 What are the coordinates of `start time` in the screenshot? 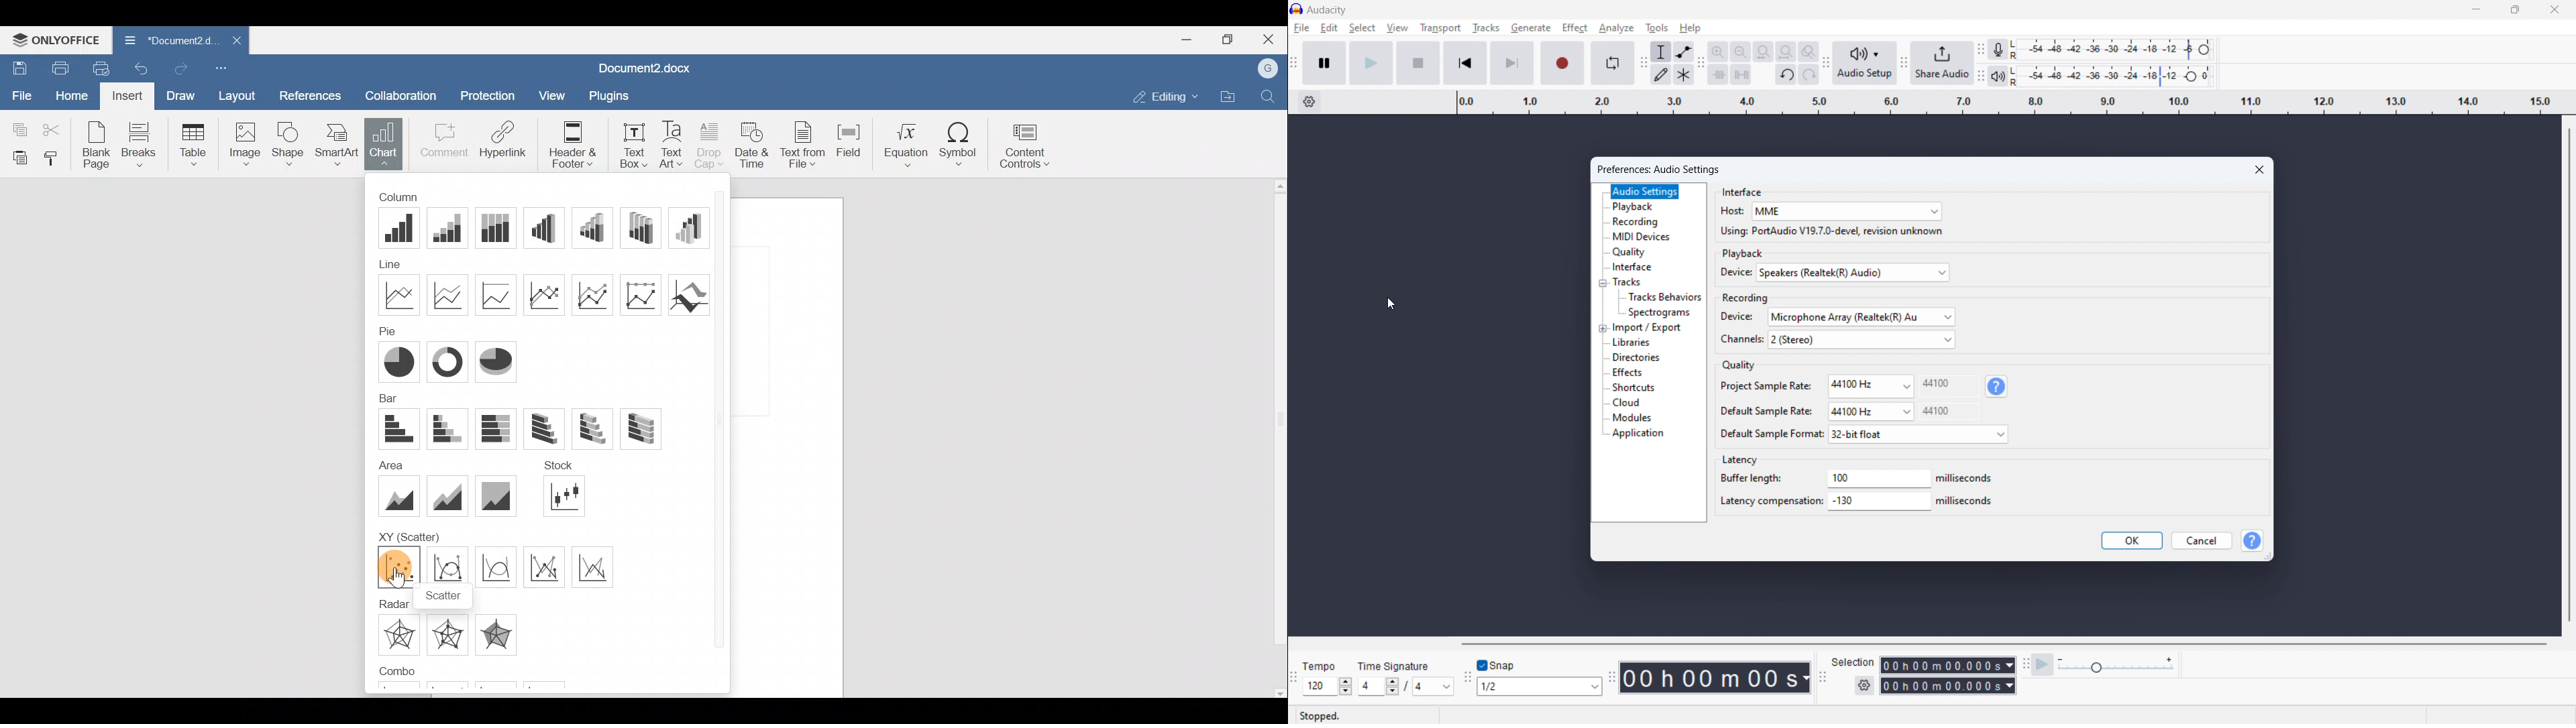 It's located at (1947, 665).